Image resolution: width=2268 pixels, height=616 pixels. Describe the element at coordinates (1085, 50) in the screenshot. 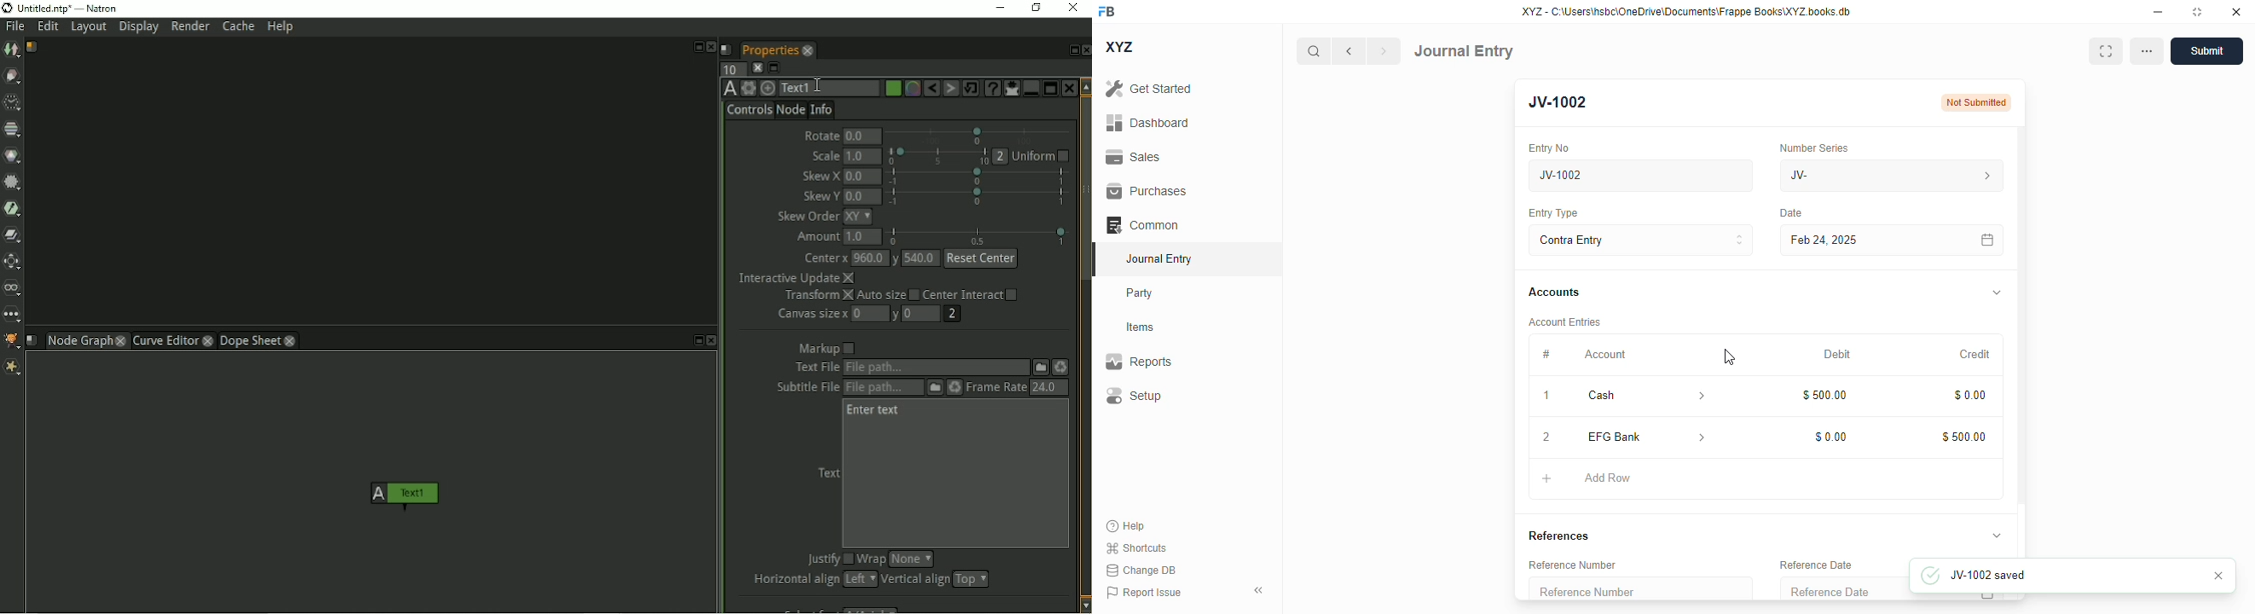

I see `Close` at that location.